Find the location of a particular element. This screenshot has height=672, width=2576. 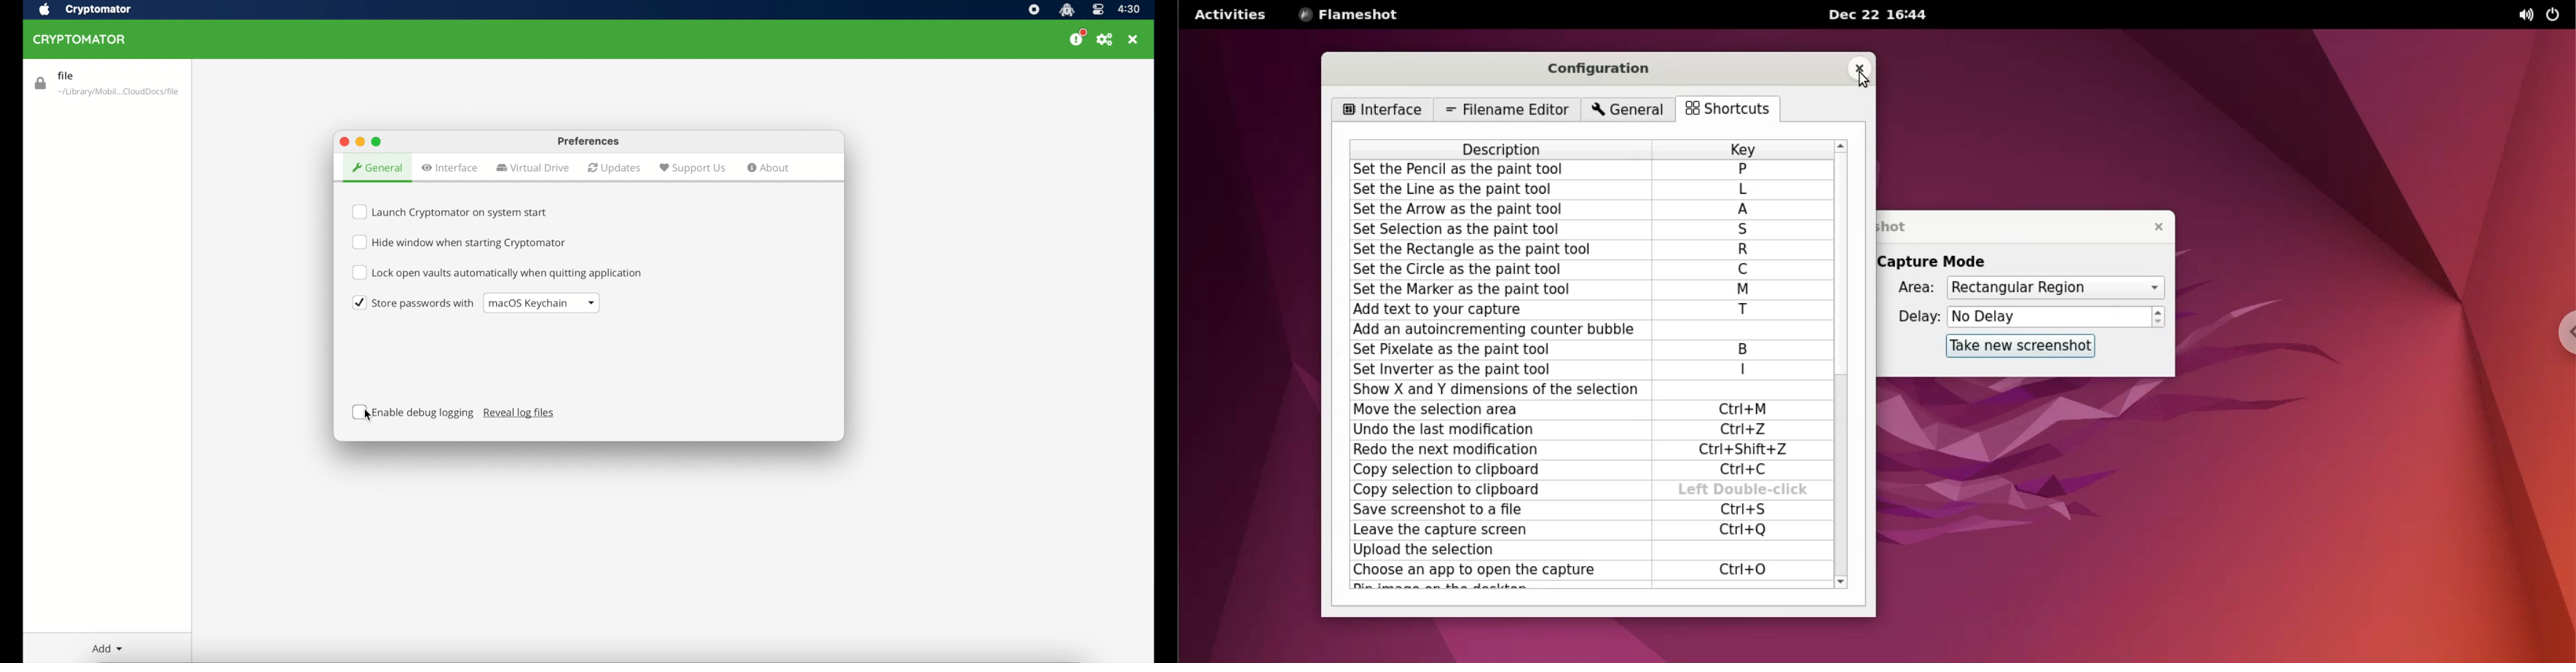

Area: is located at coordinates (1907, 289).